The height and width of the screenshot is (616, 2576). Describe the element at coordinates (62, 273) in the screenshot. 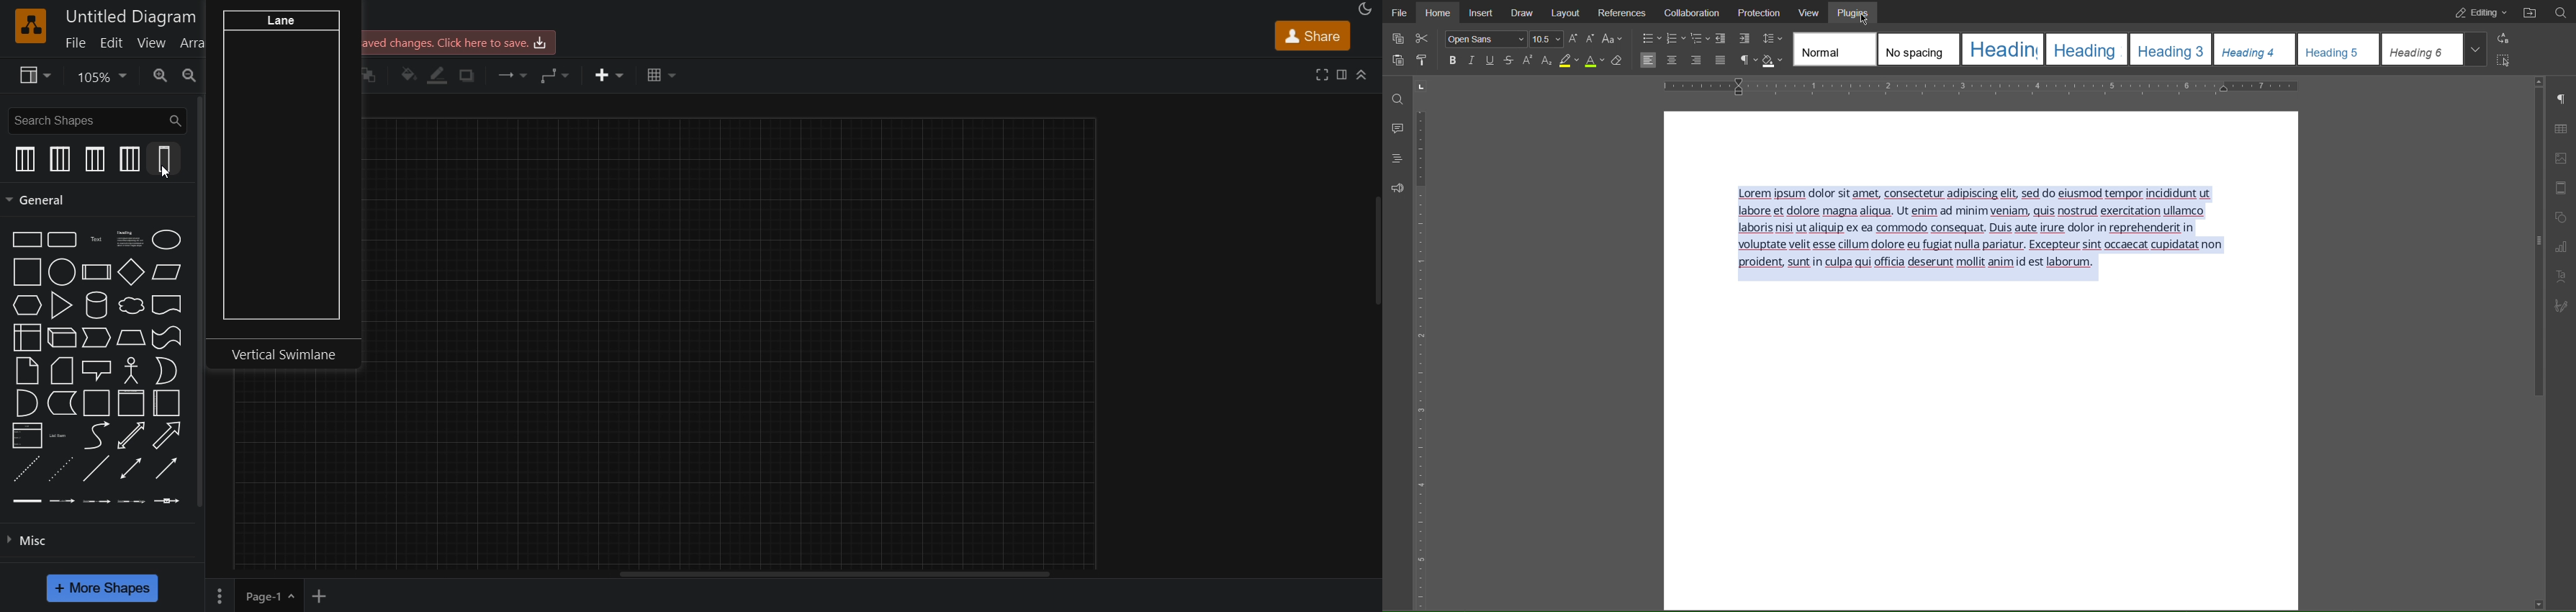

I see `circle` at that location.